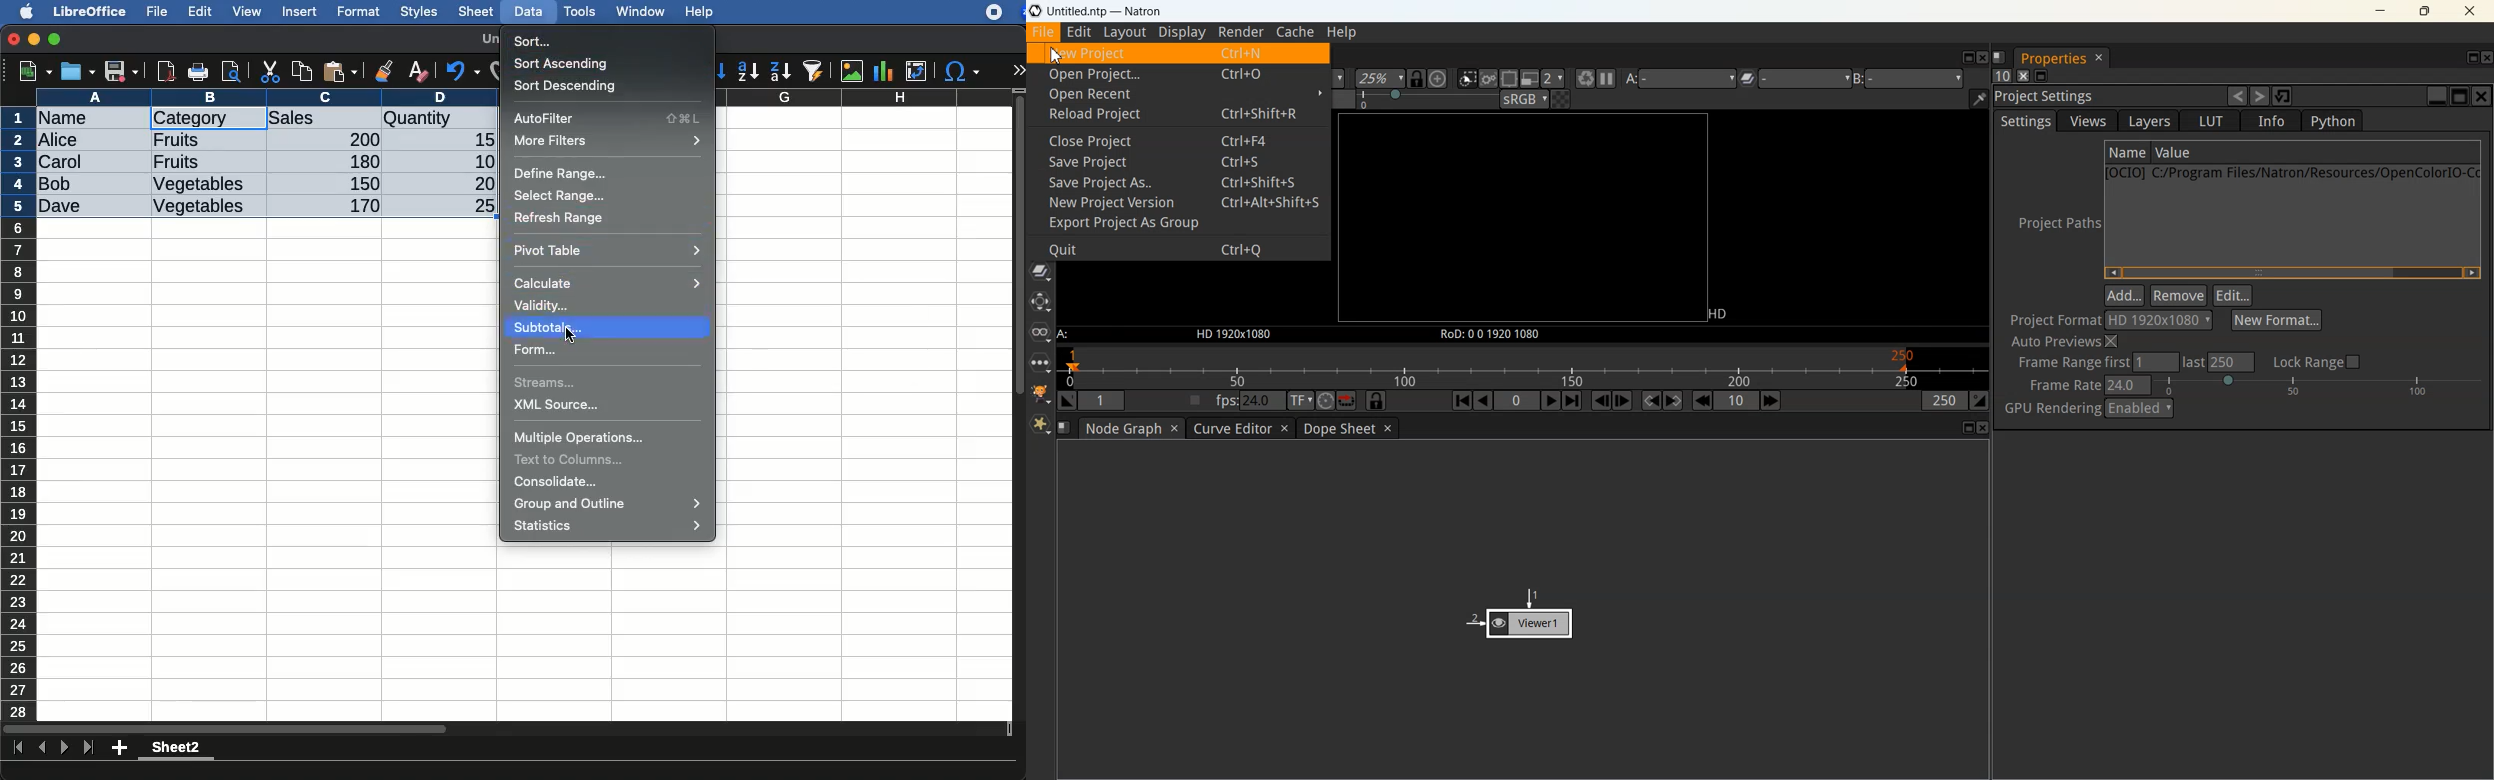 The height and width of the screenshot is (784, 2520). What do you see at coordinates (417, 14) in the screenshot?
I see `styles` at bounding box center [417, 14].